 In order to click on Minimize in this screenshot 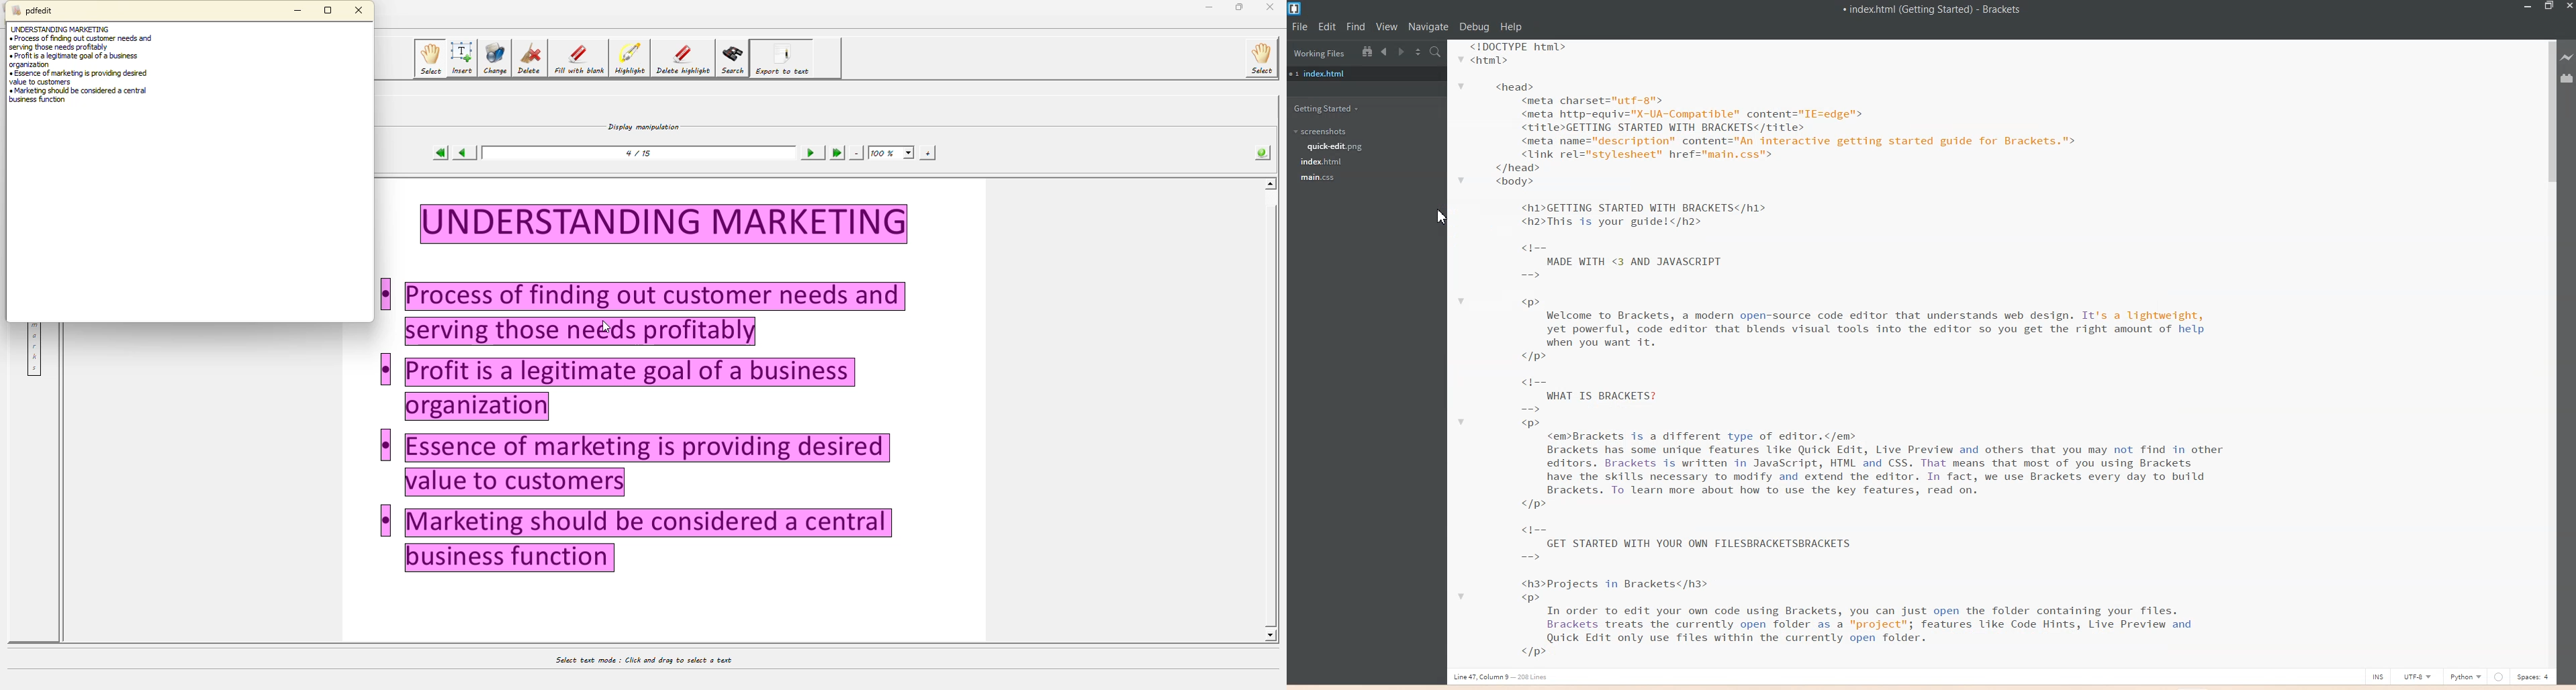, I will do `click(2529, 7)`.